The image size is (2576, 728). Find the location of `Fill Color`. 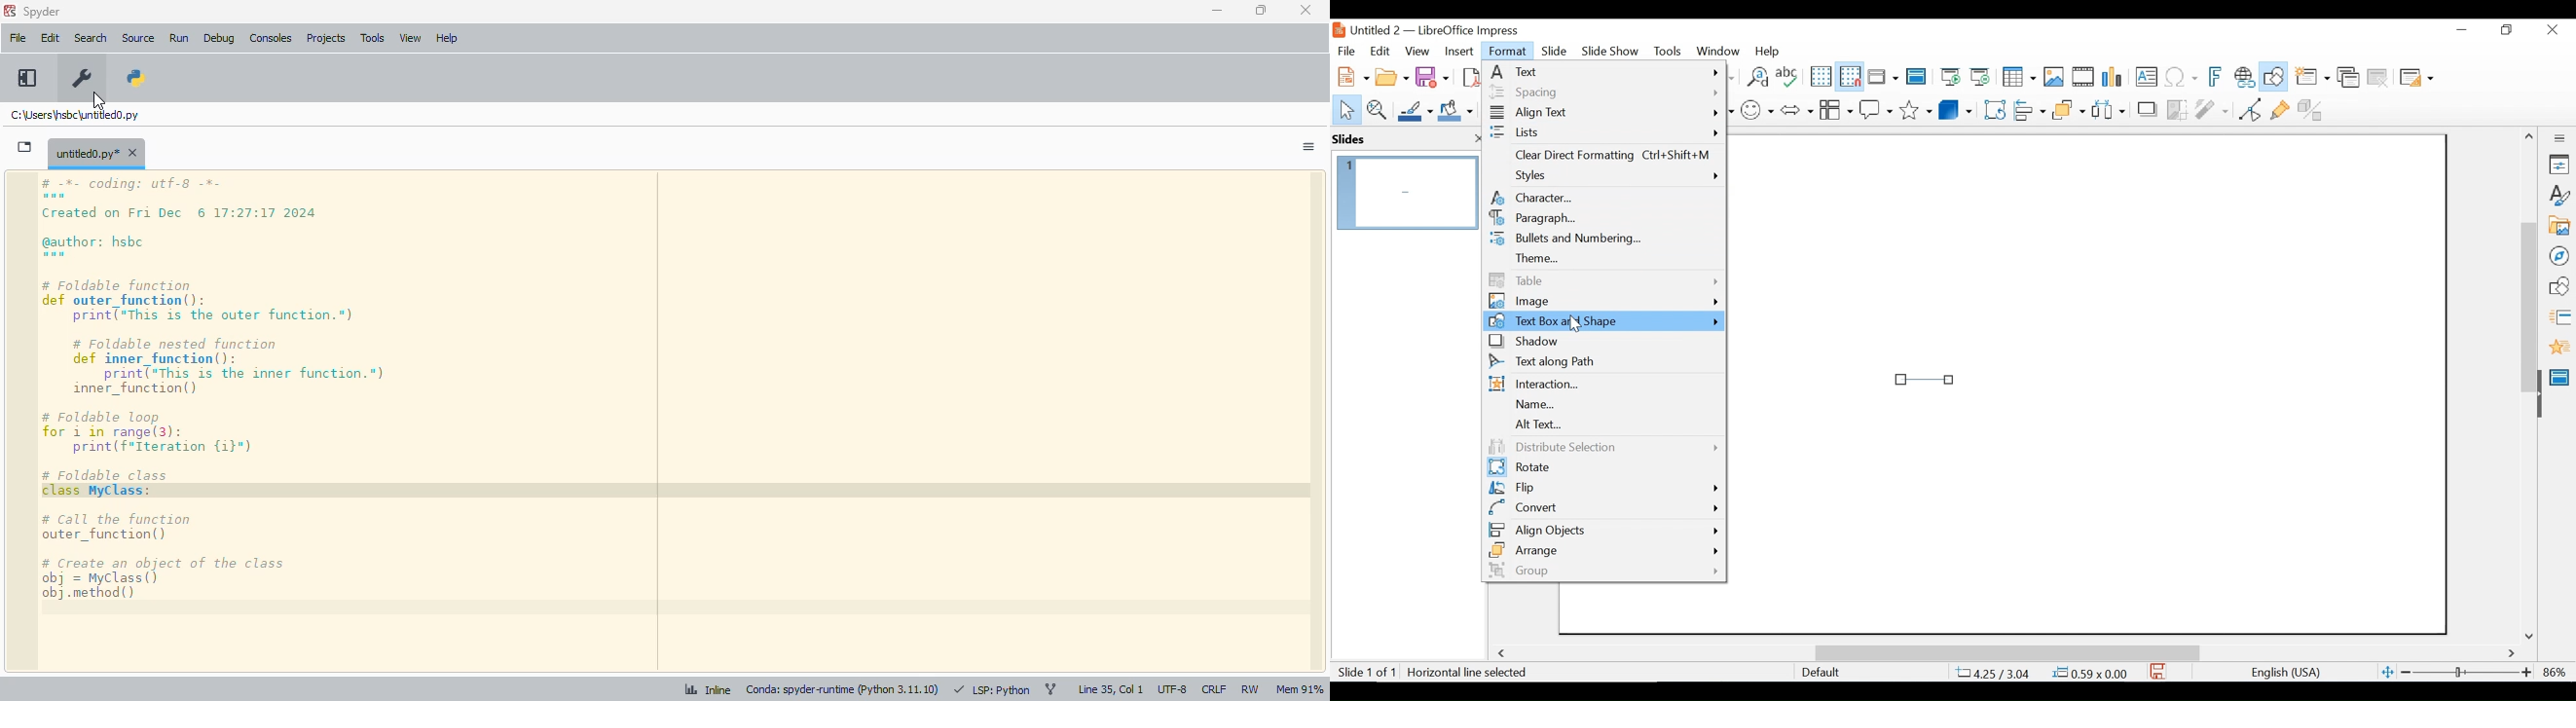

Fill Color is located at coordinates (1456, 110).